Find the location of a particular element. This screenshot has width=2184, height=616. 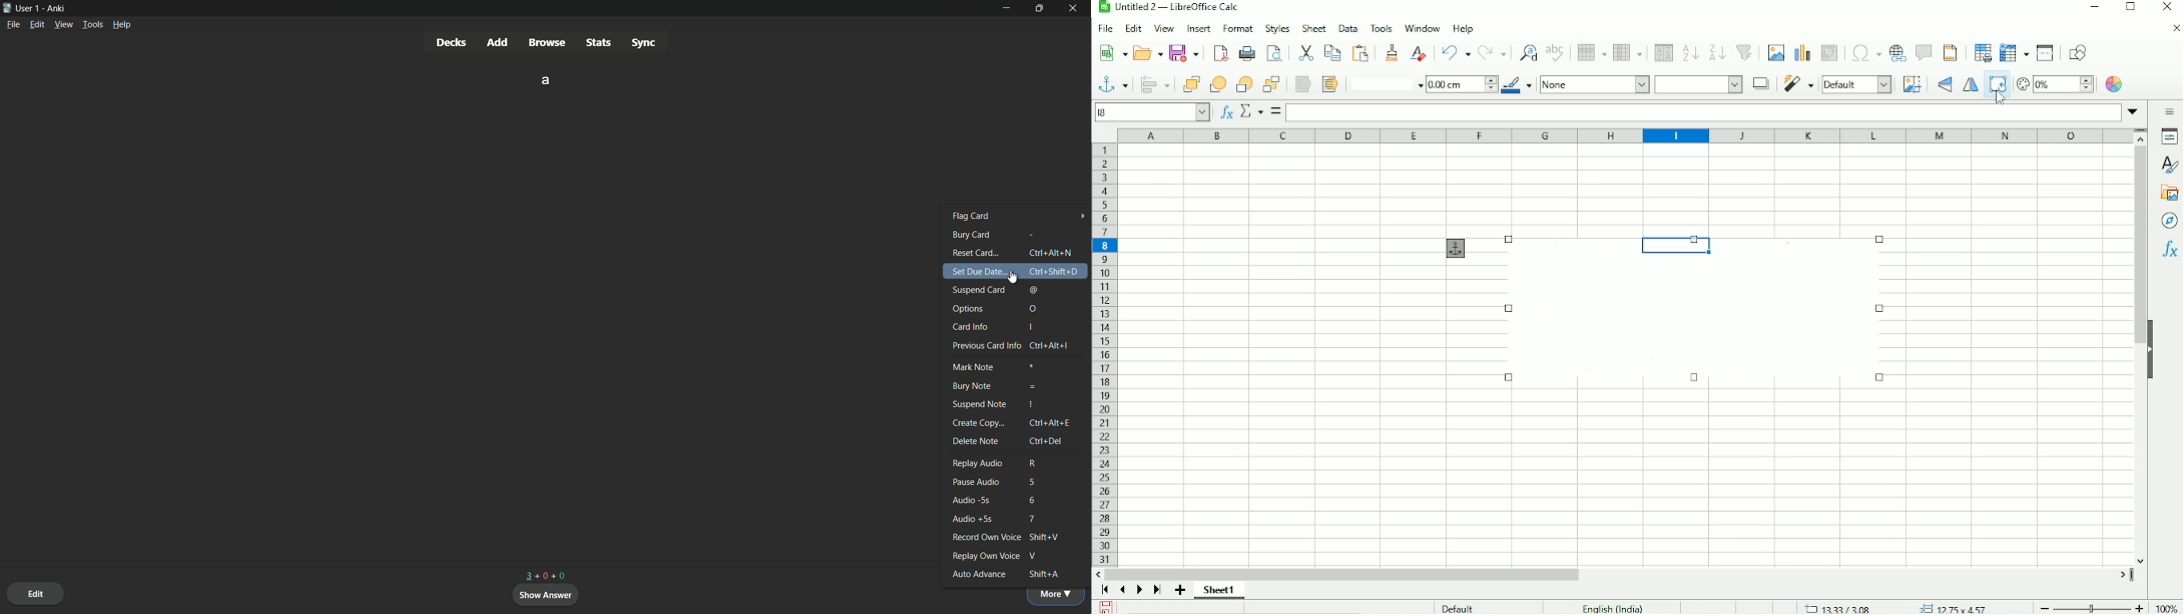

file menu is located at coordinates (13, 24).